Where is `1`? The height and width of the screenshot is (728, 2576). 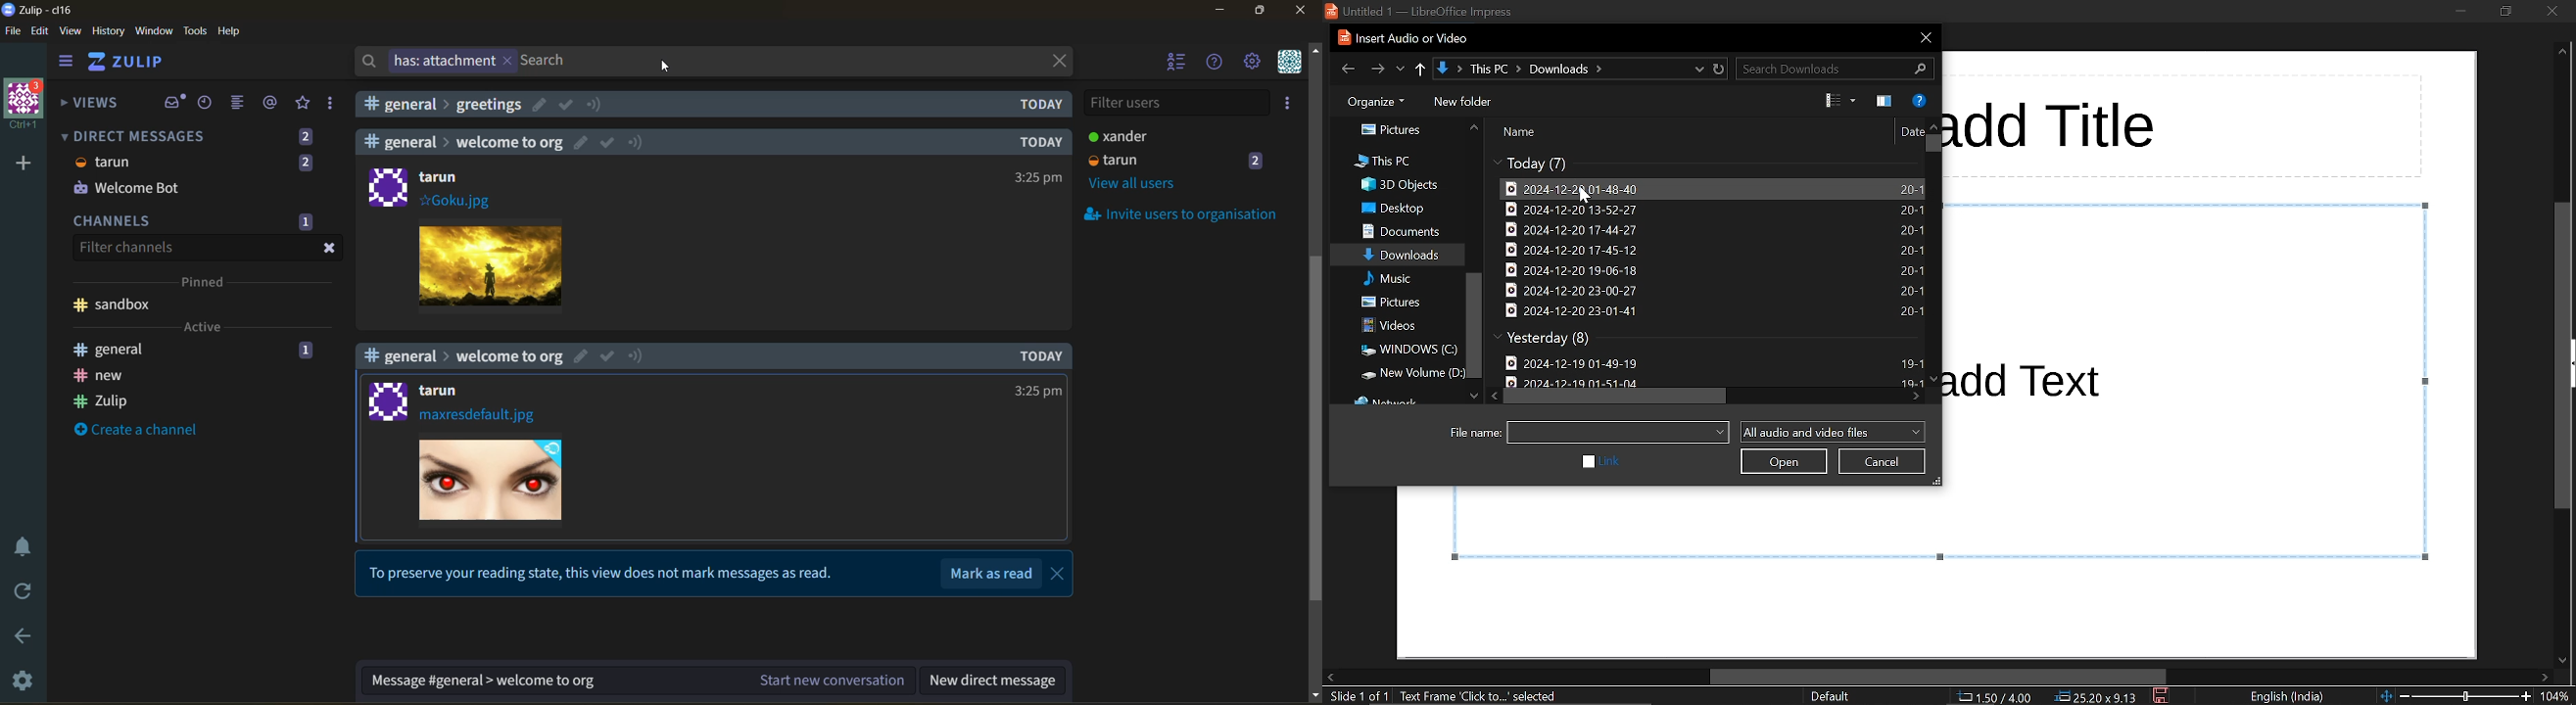
1 is located at coordinates (305, 352).